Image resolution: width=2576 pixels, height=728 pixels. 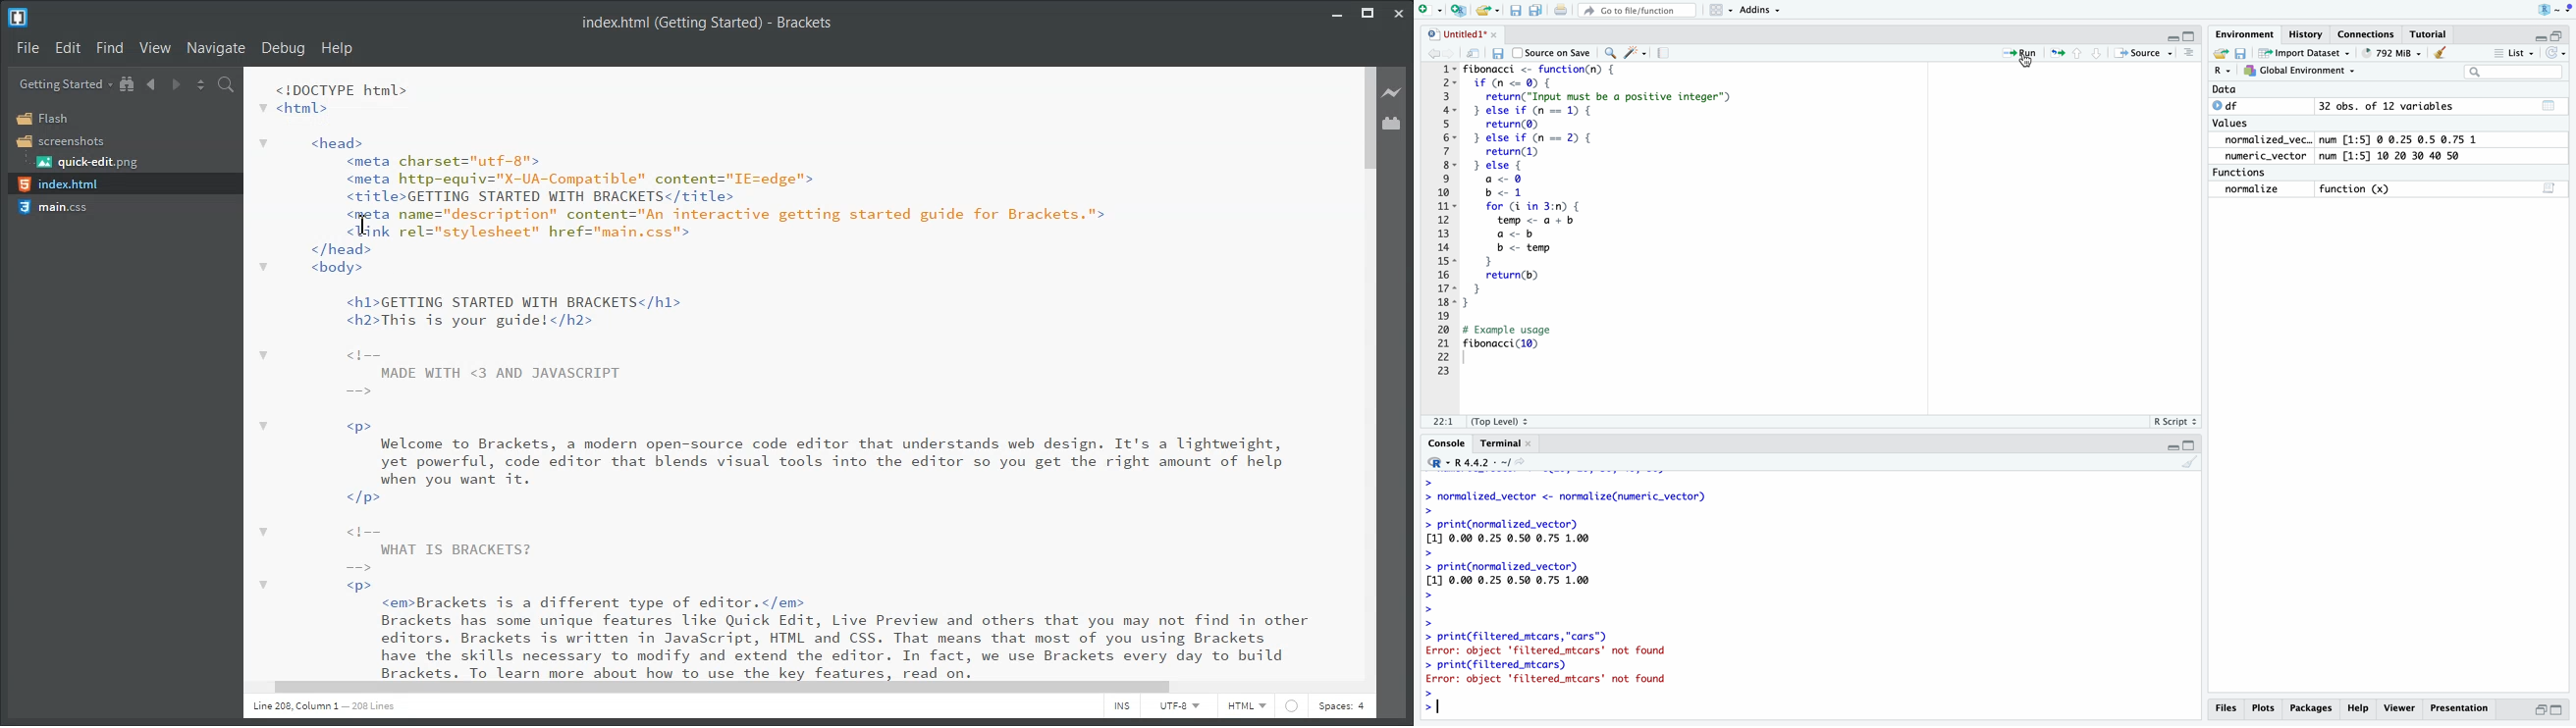 What do you see at coordinates (2440, 52) in the screenshot?
I see `clear objects from the workspace` at bounding box center [2440, 52].